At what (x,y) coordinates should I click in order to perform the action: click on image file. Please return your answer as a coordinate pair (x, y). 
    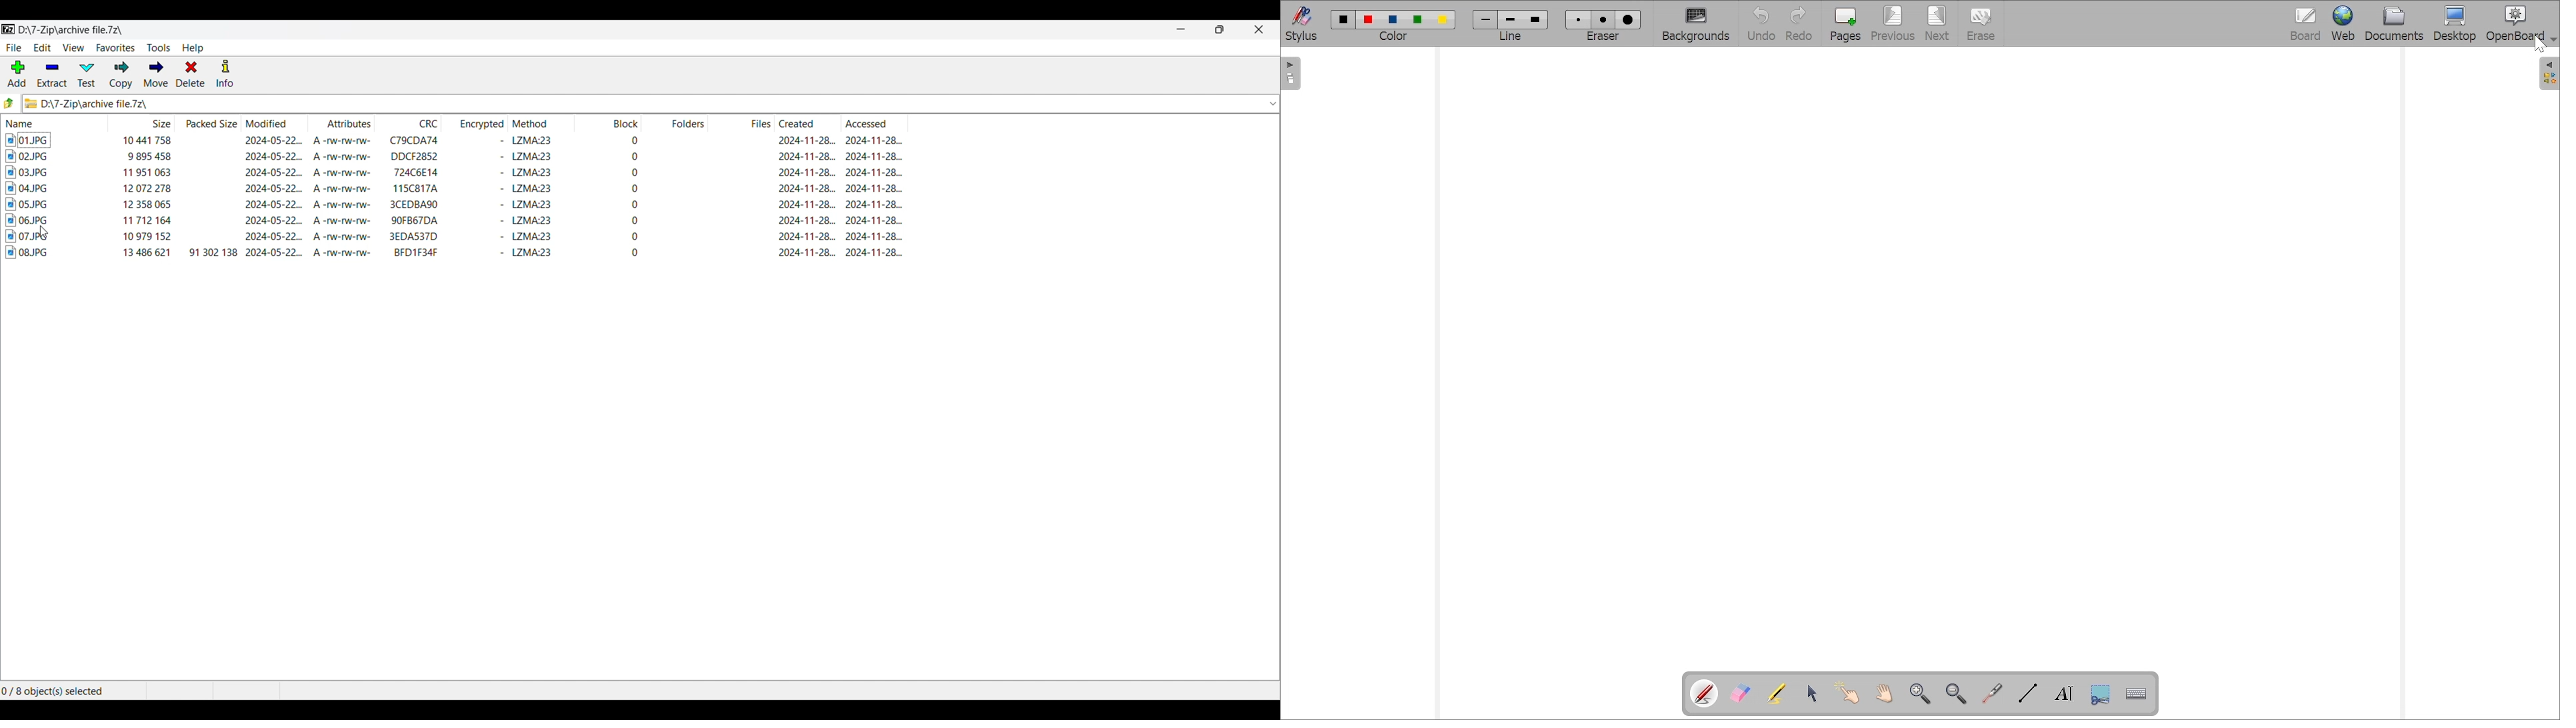
    Looking at the image, I should click on (27, 205).